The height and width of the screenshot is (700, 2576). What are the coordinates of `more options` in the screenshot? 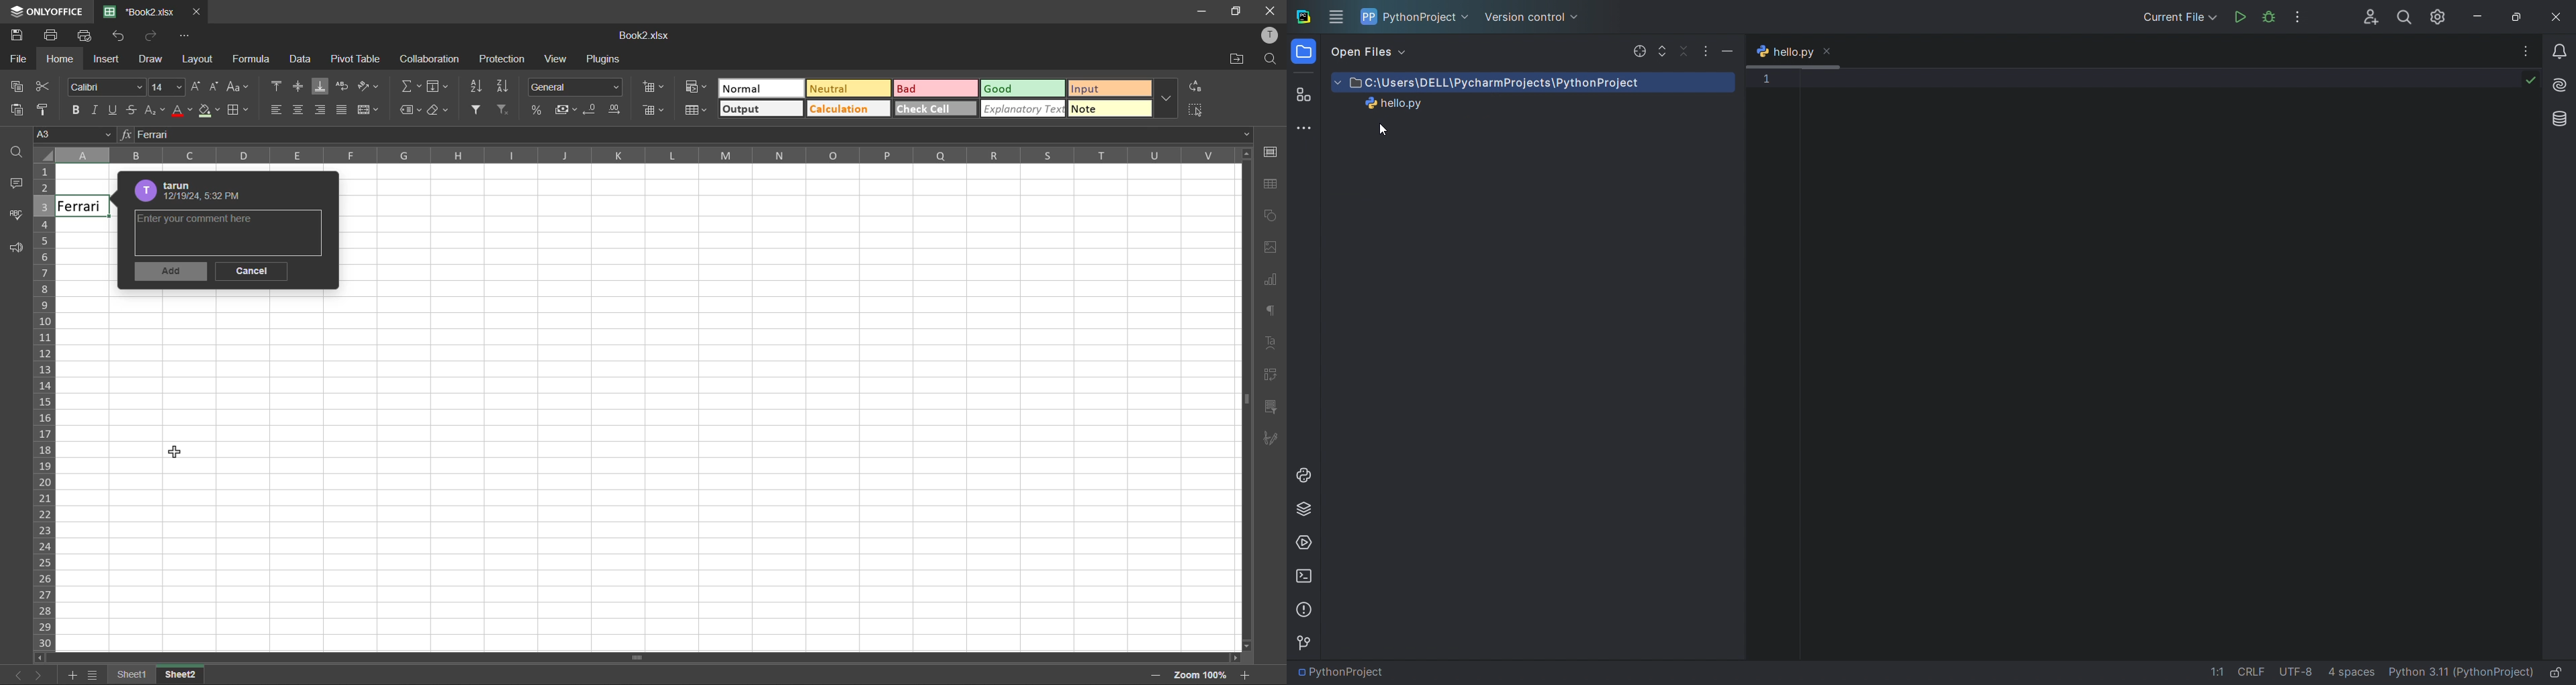 It's located at (1169, 99).